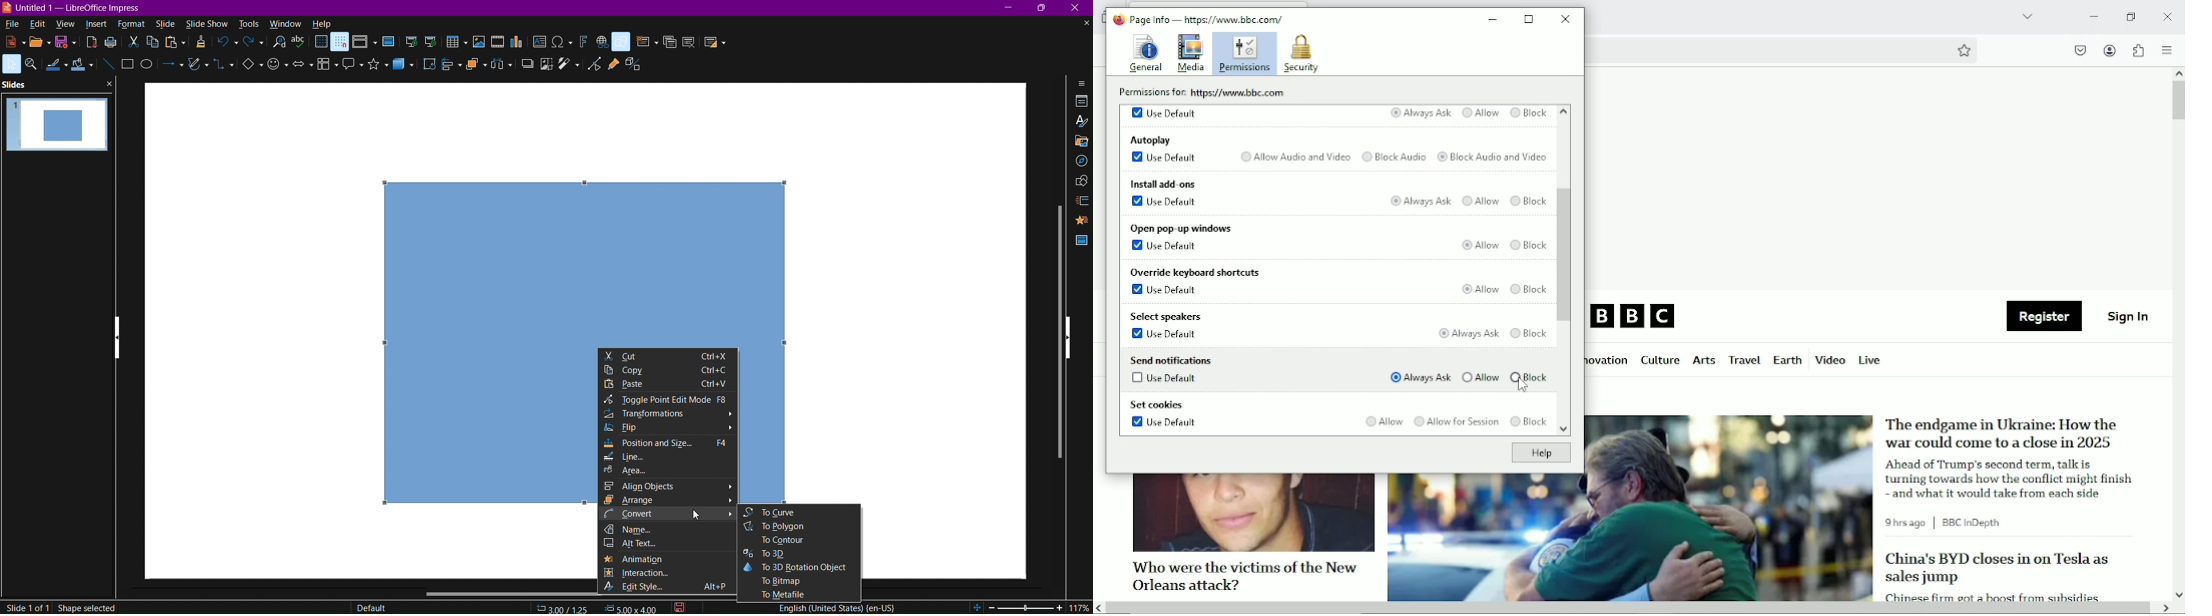 The height and width of the screenshot is (616, 2212). Describe the element at coordinates (1660, 361) in the screenshot. I see `Culture` at that location.